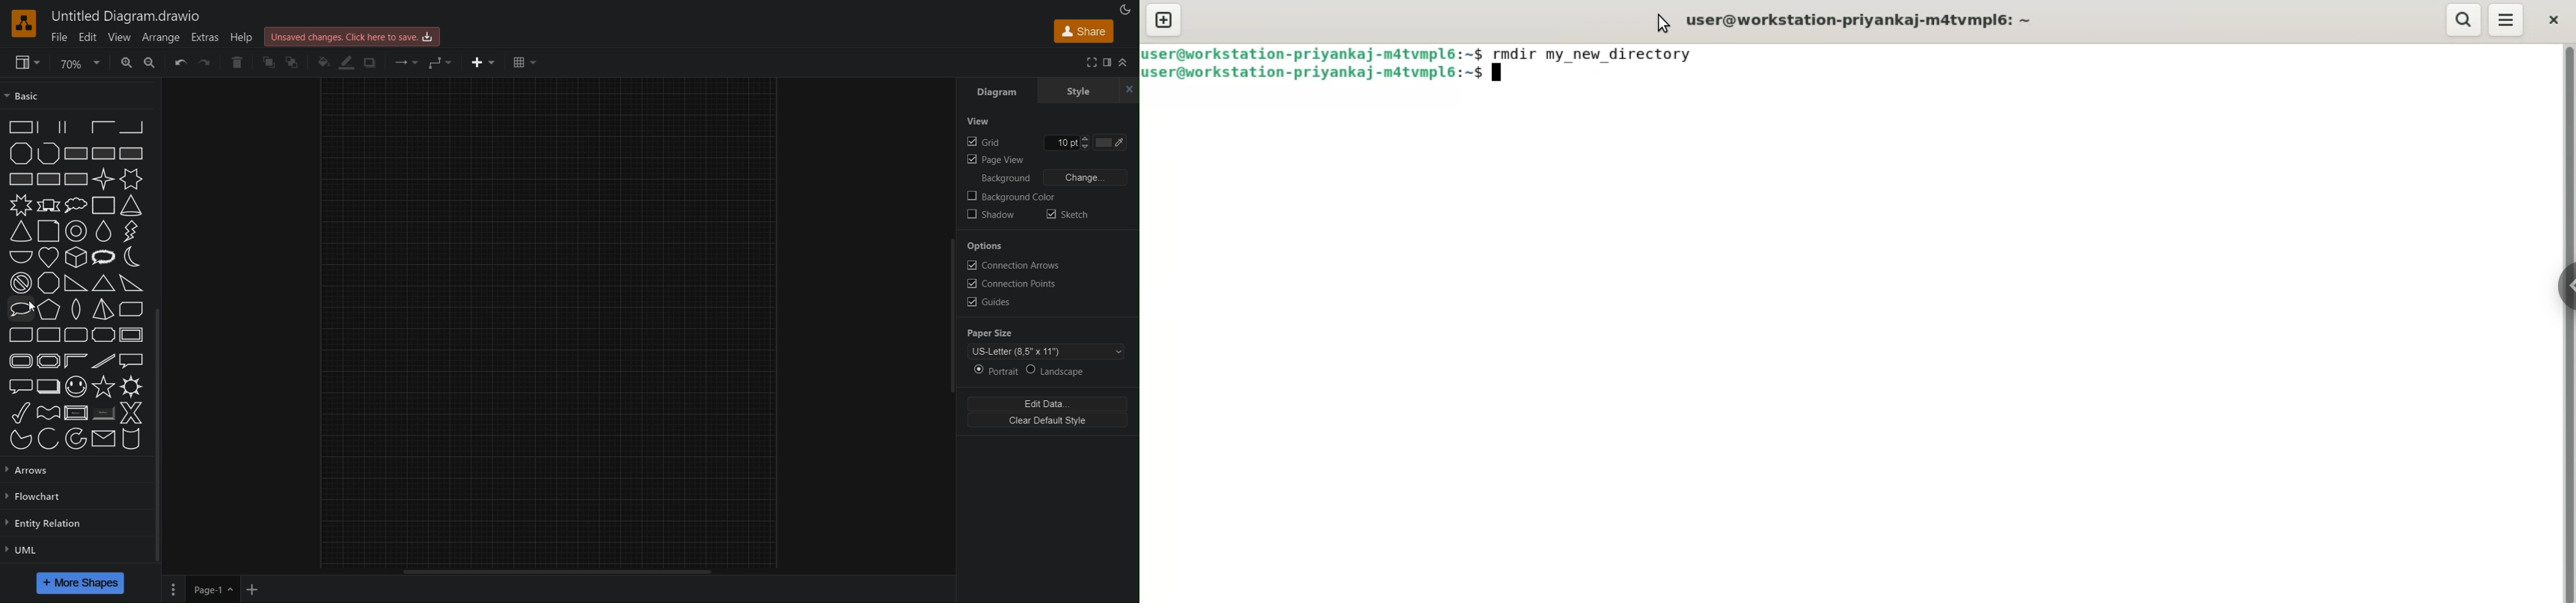 Image resolution: width=2576 pixels, height=616 pixels. What do you see at coordinates (48, 231) in the screenshot?
I see `Document` at bounding box center [48, 231].